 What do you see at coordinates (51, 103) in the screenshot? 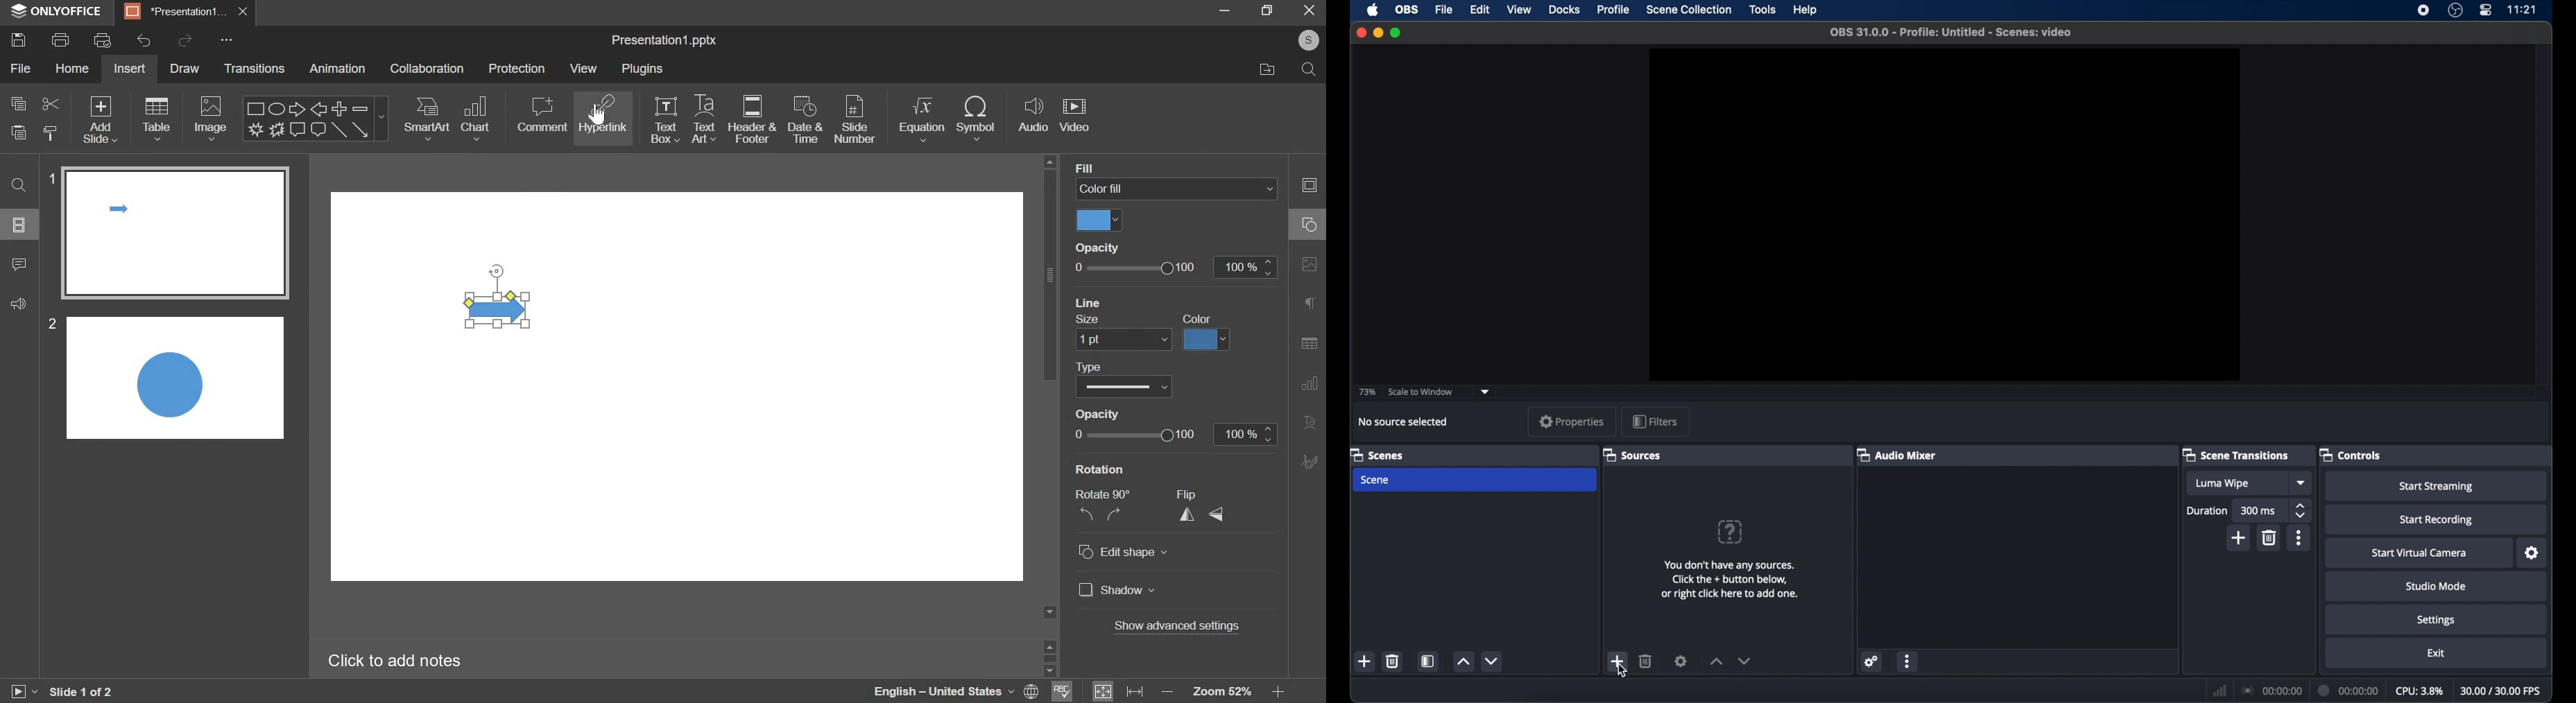
I see `cut` at bounding box center [51, 103].